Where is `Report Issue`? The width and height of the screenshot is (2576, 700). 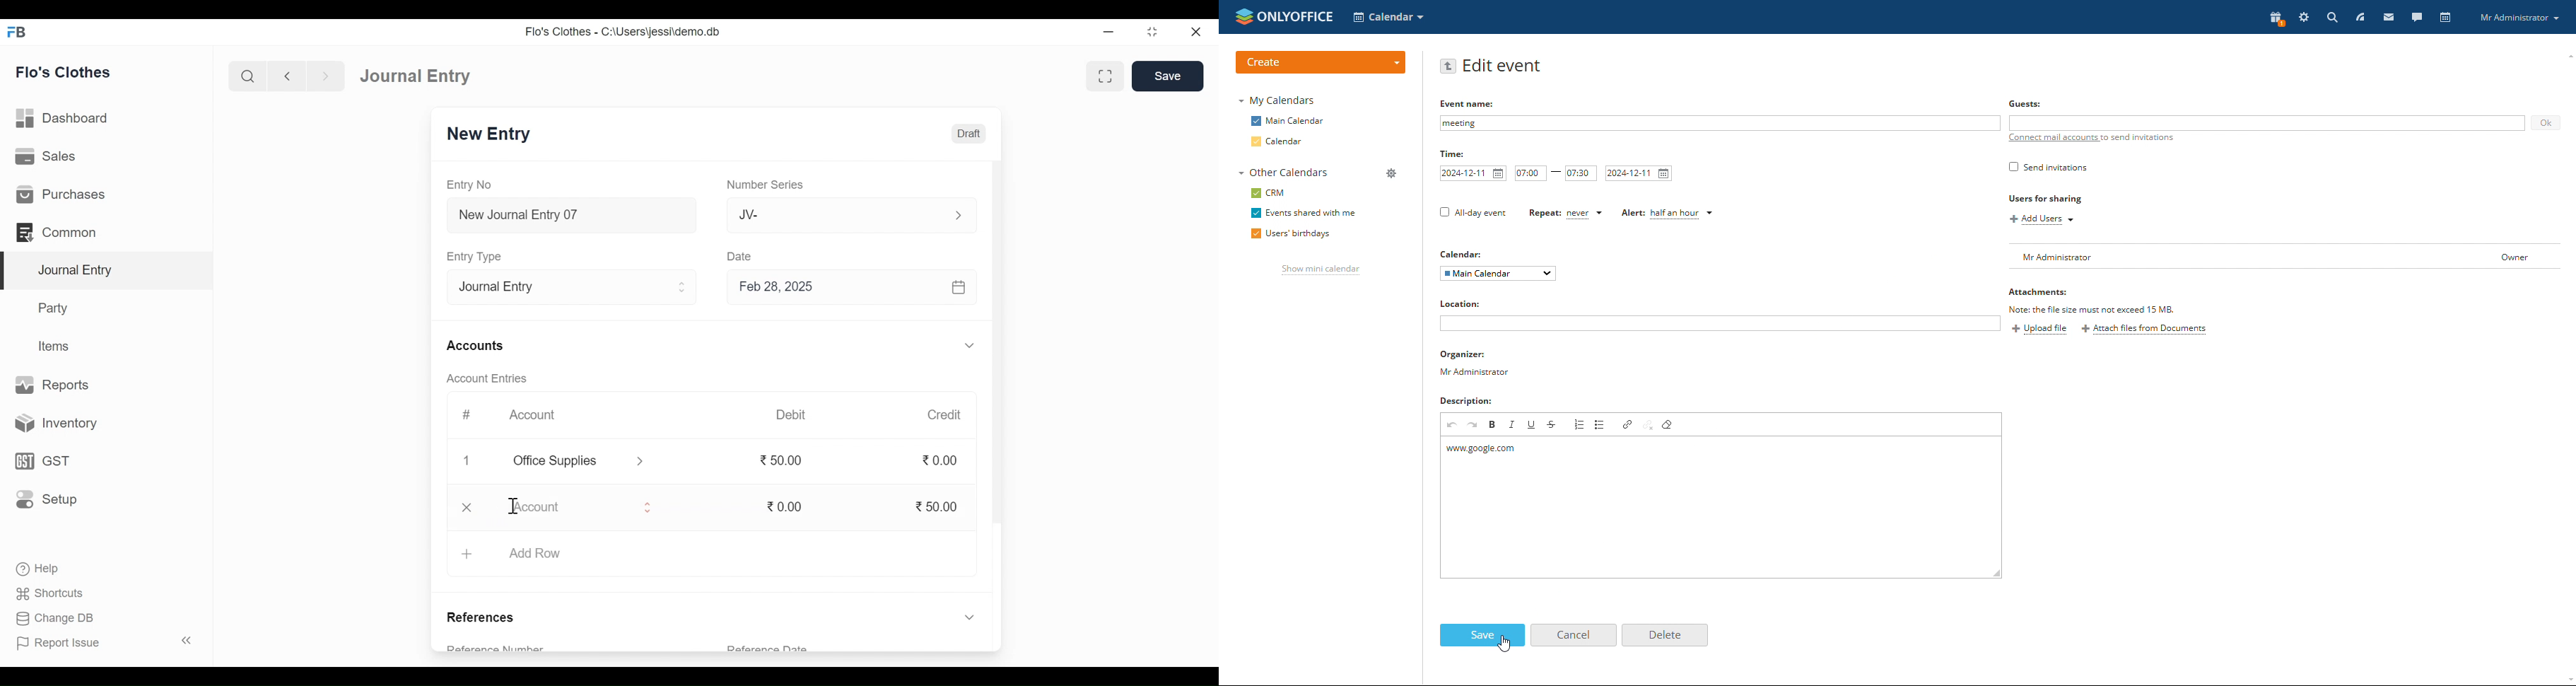
Report Issue is located at coordinates (58, 642).